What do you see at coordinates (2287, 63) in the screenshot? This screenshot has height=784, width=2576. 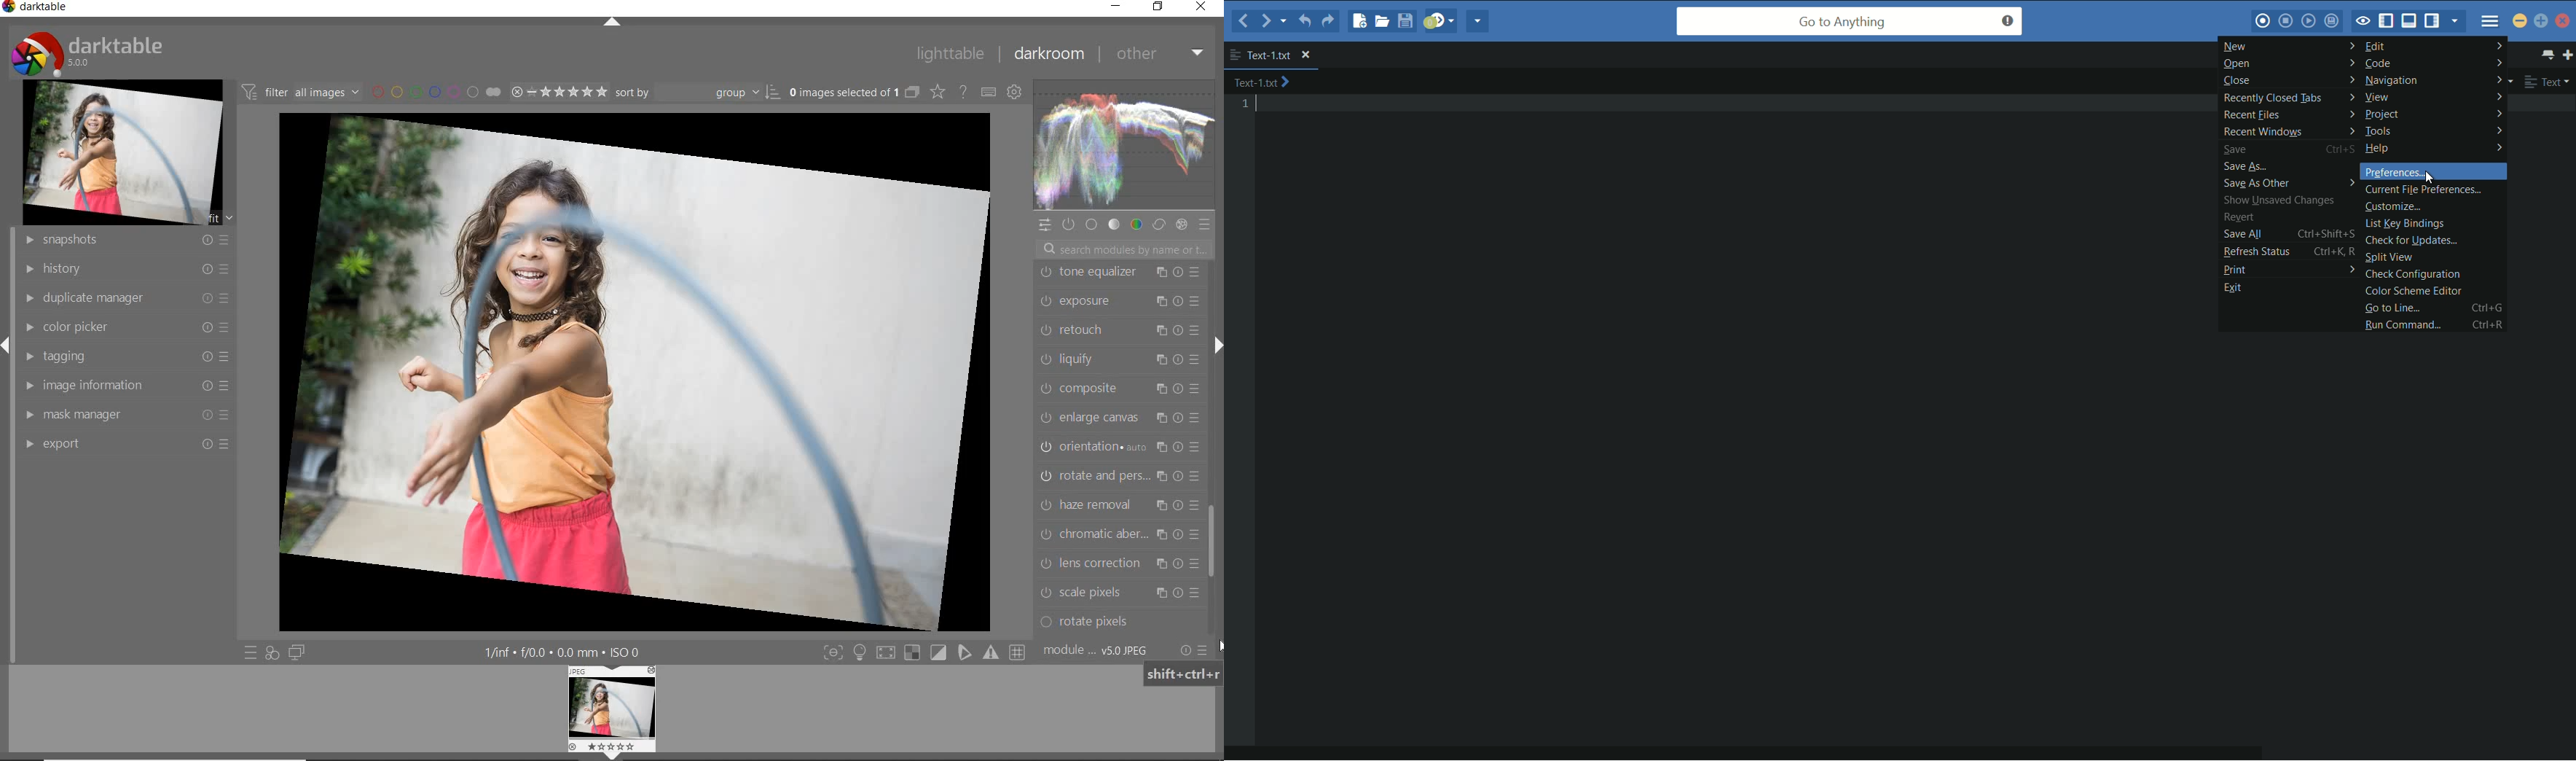 I see `open` at bounding box center [2287, 63].